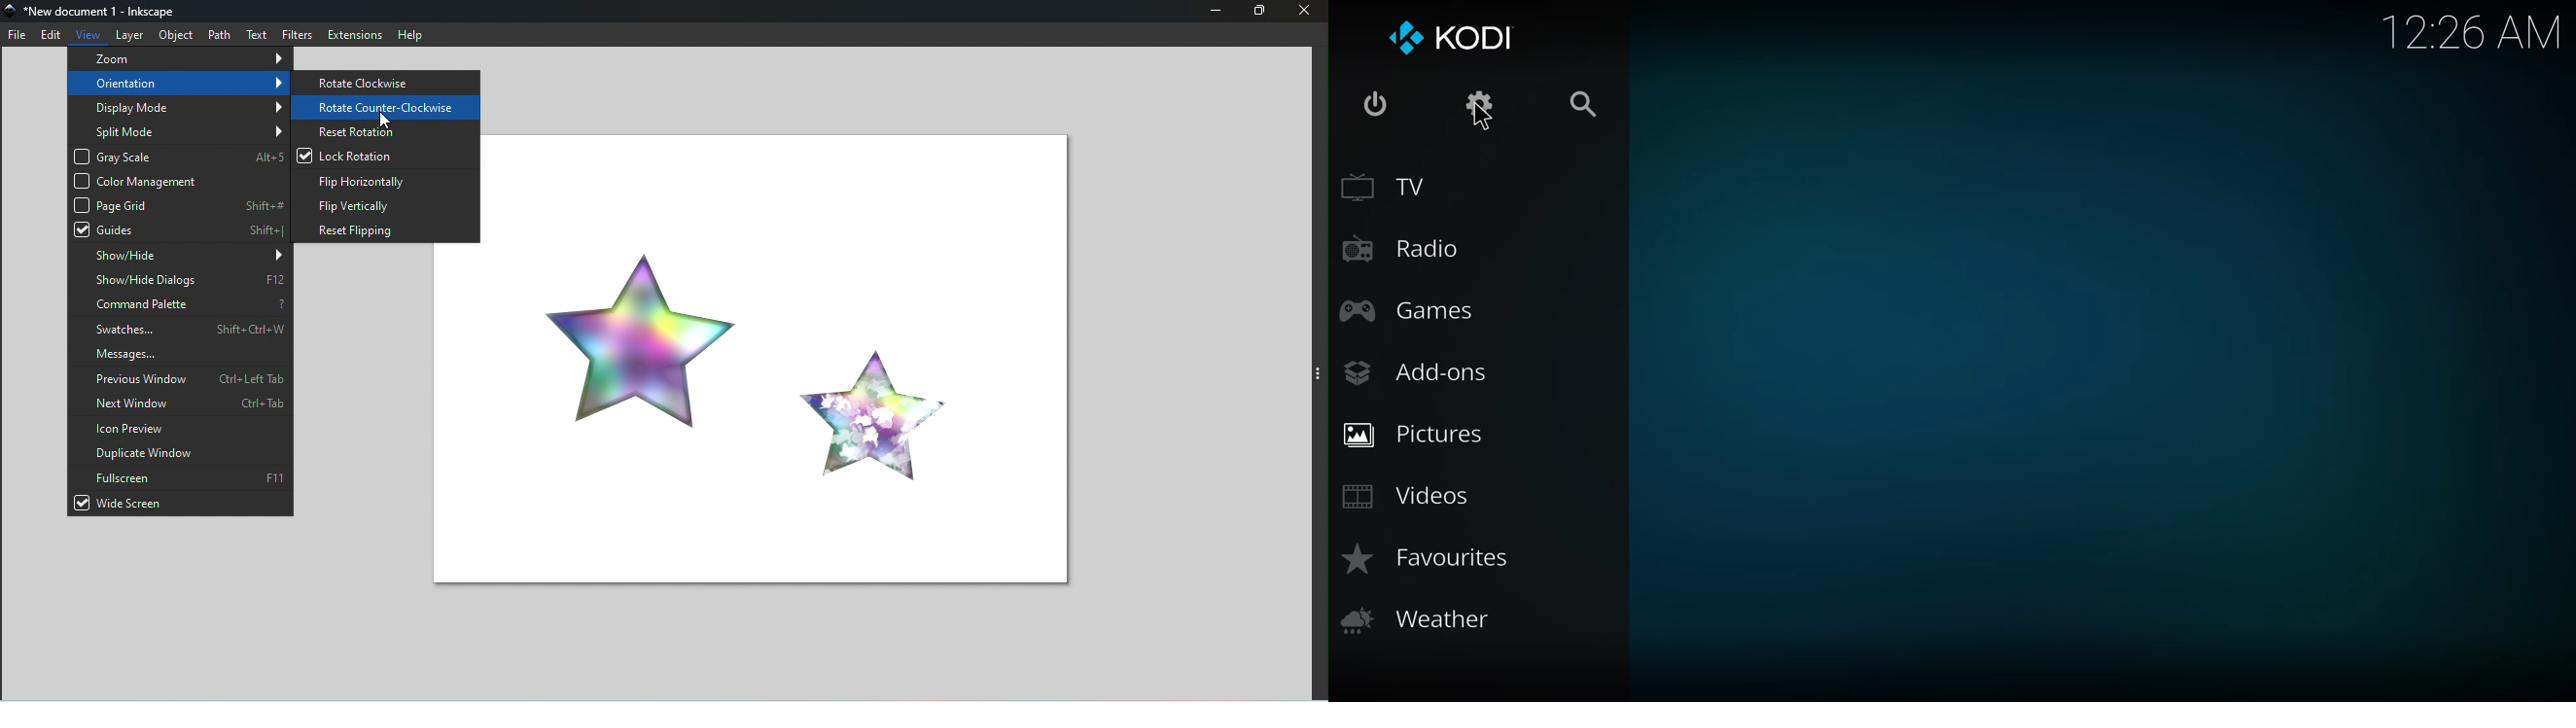  Describe the element at coordinates (220, 34) in the screenshot. I see `Path` at that location.